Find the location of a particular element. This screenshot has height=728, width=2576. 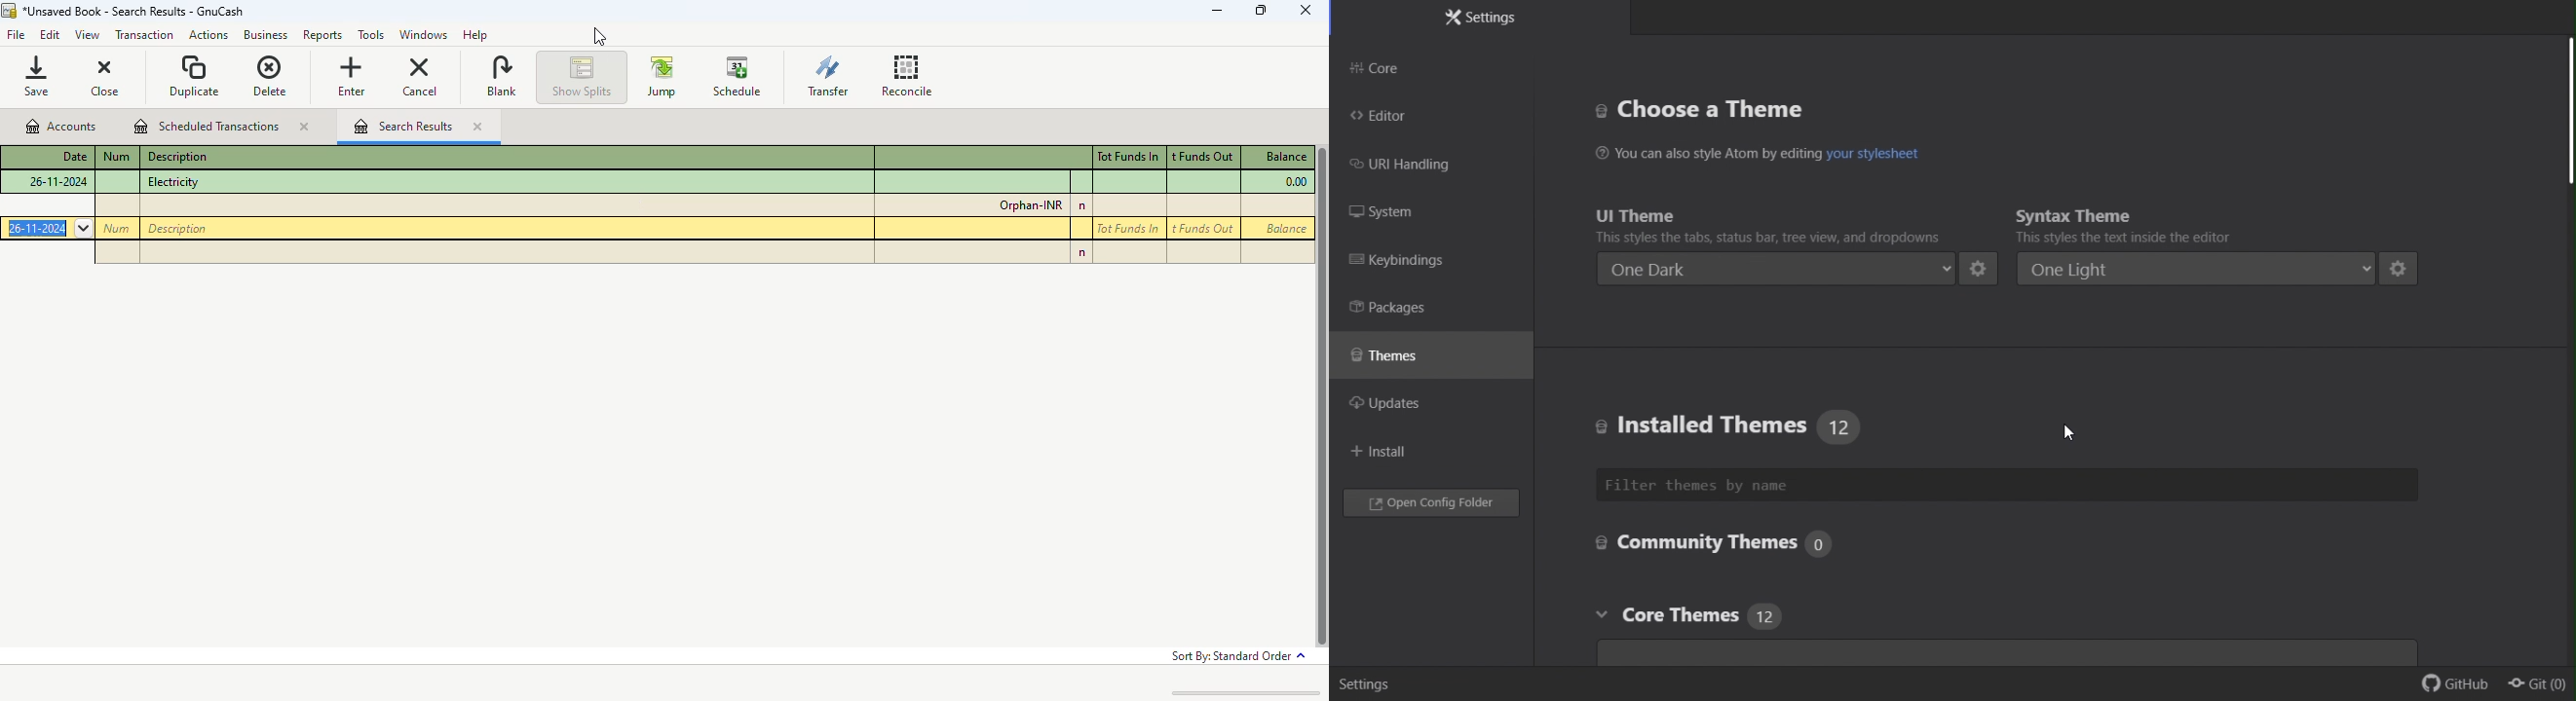

tot funds in is located at coordinates (1127, 229).